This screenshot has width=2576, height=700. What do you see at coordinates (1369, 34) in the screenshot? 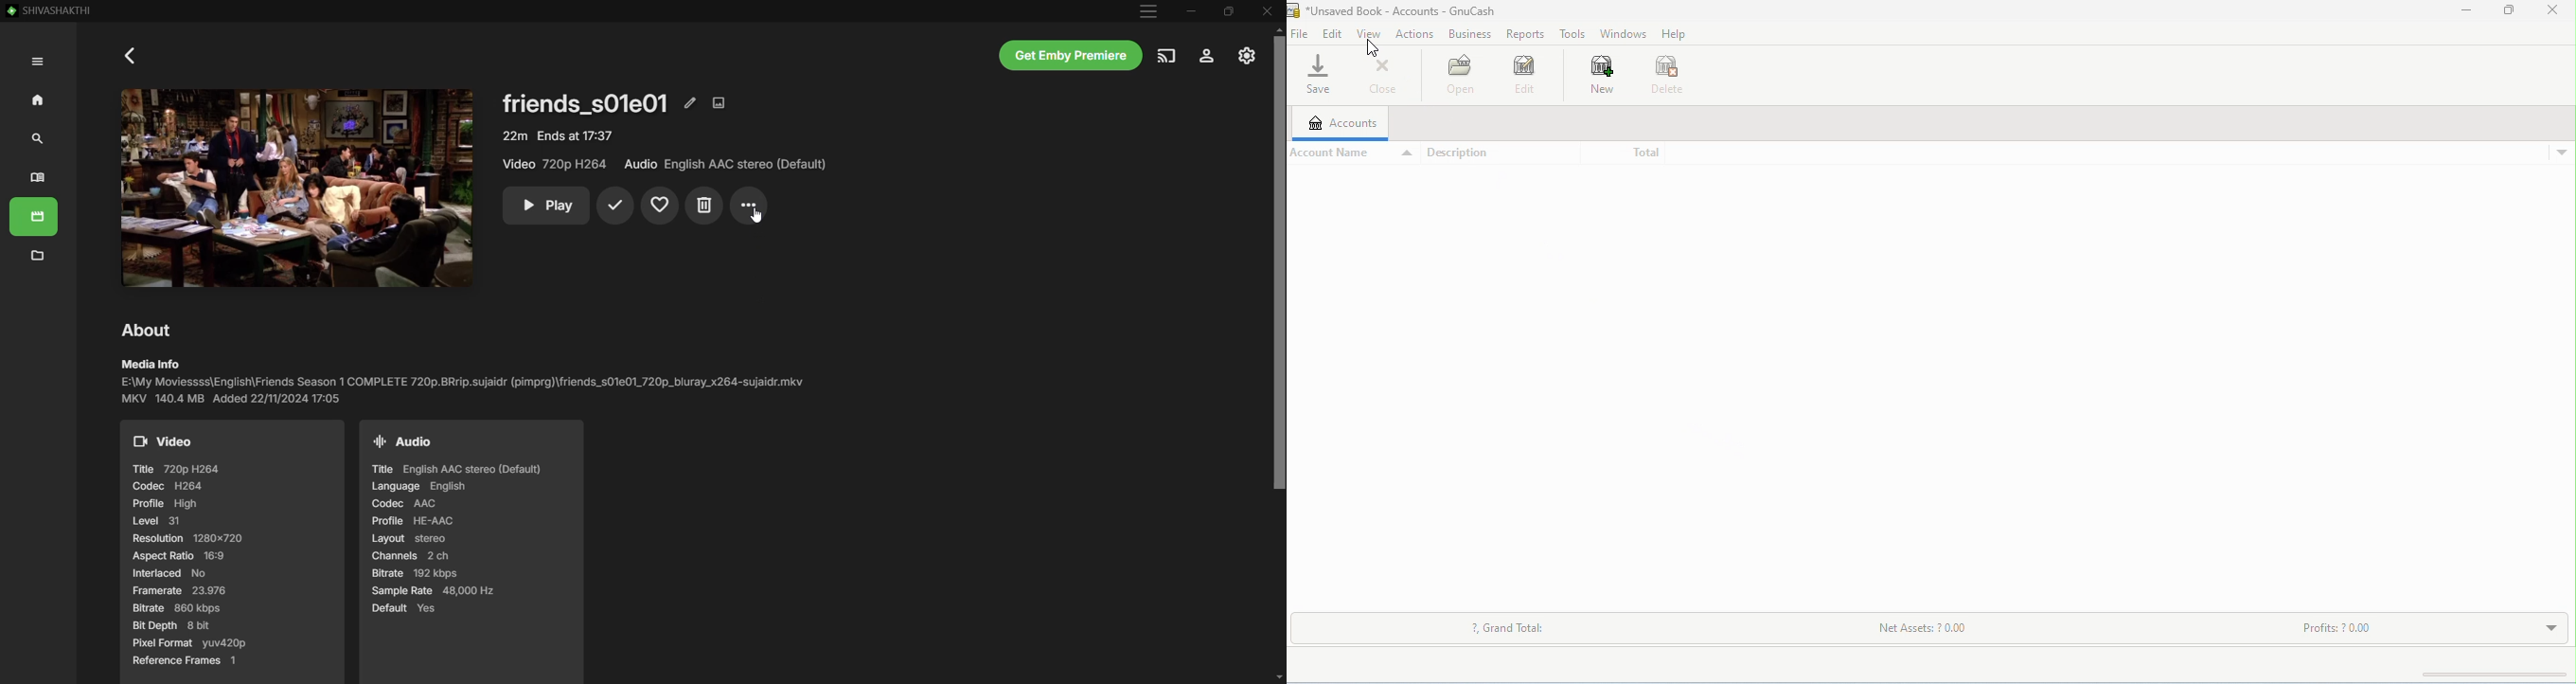
I see `view` at bounding box center [1369, 34].